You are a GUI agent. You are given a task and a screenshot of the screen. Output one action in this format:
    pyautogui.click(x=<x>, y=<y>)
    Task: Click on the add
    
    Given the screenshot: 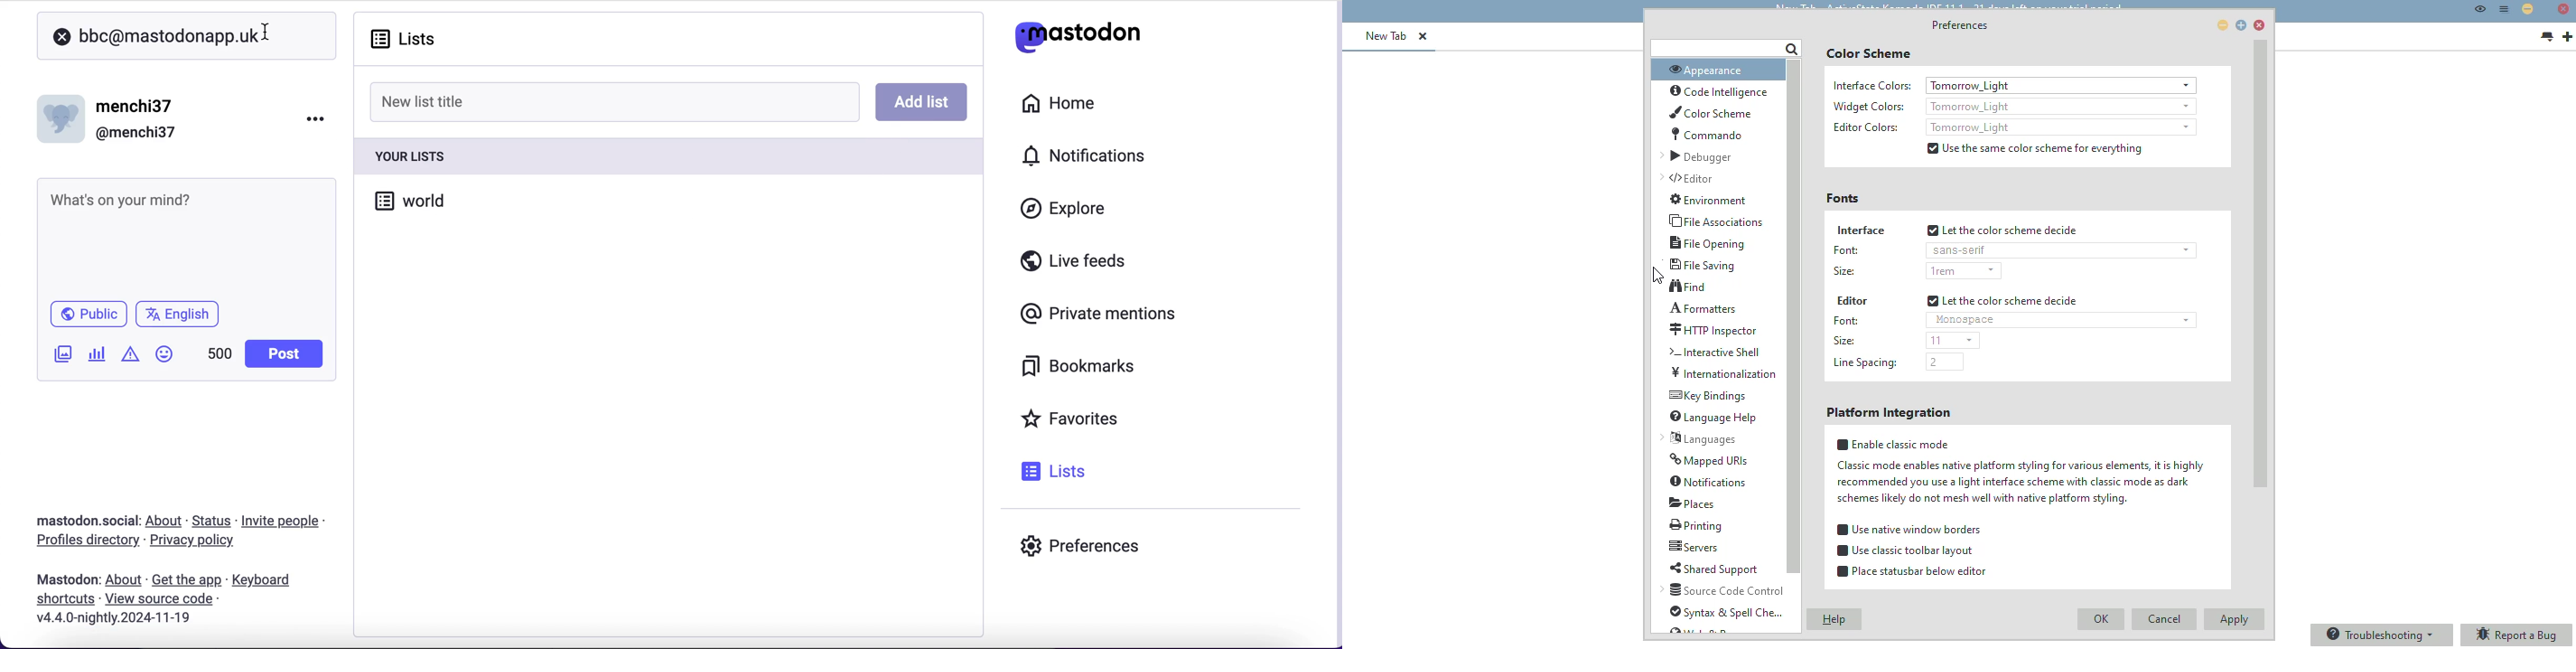 What is the action you would take?
    pyautogui.click(x=920, y=102)
    